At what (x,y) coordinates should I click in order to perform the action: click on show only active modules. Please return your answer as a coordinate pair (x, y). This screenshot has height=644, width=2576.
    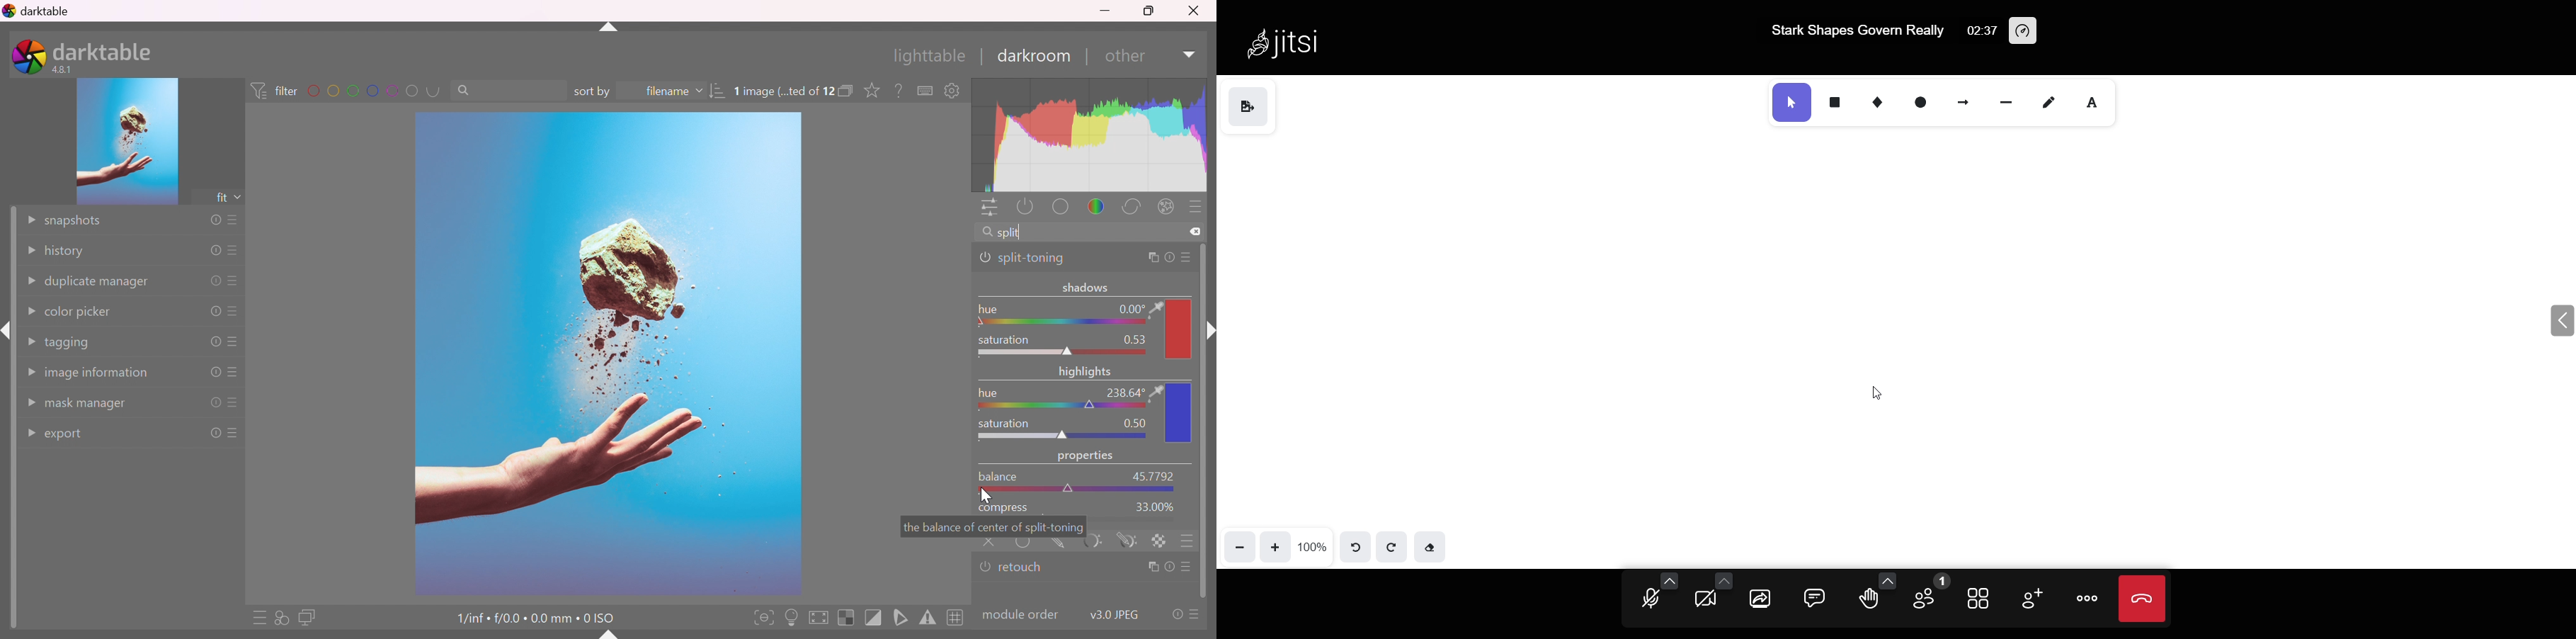
    Looking at the image, I should click on (1028, 206).